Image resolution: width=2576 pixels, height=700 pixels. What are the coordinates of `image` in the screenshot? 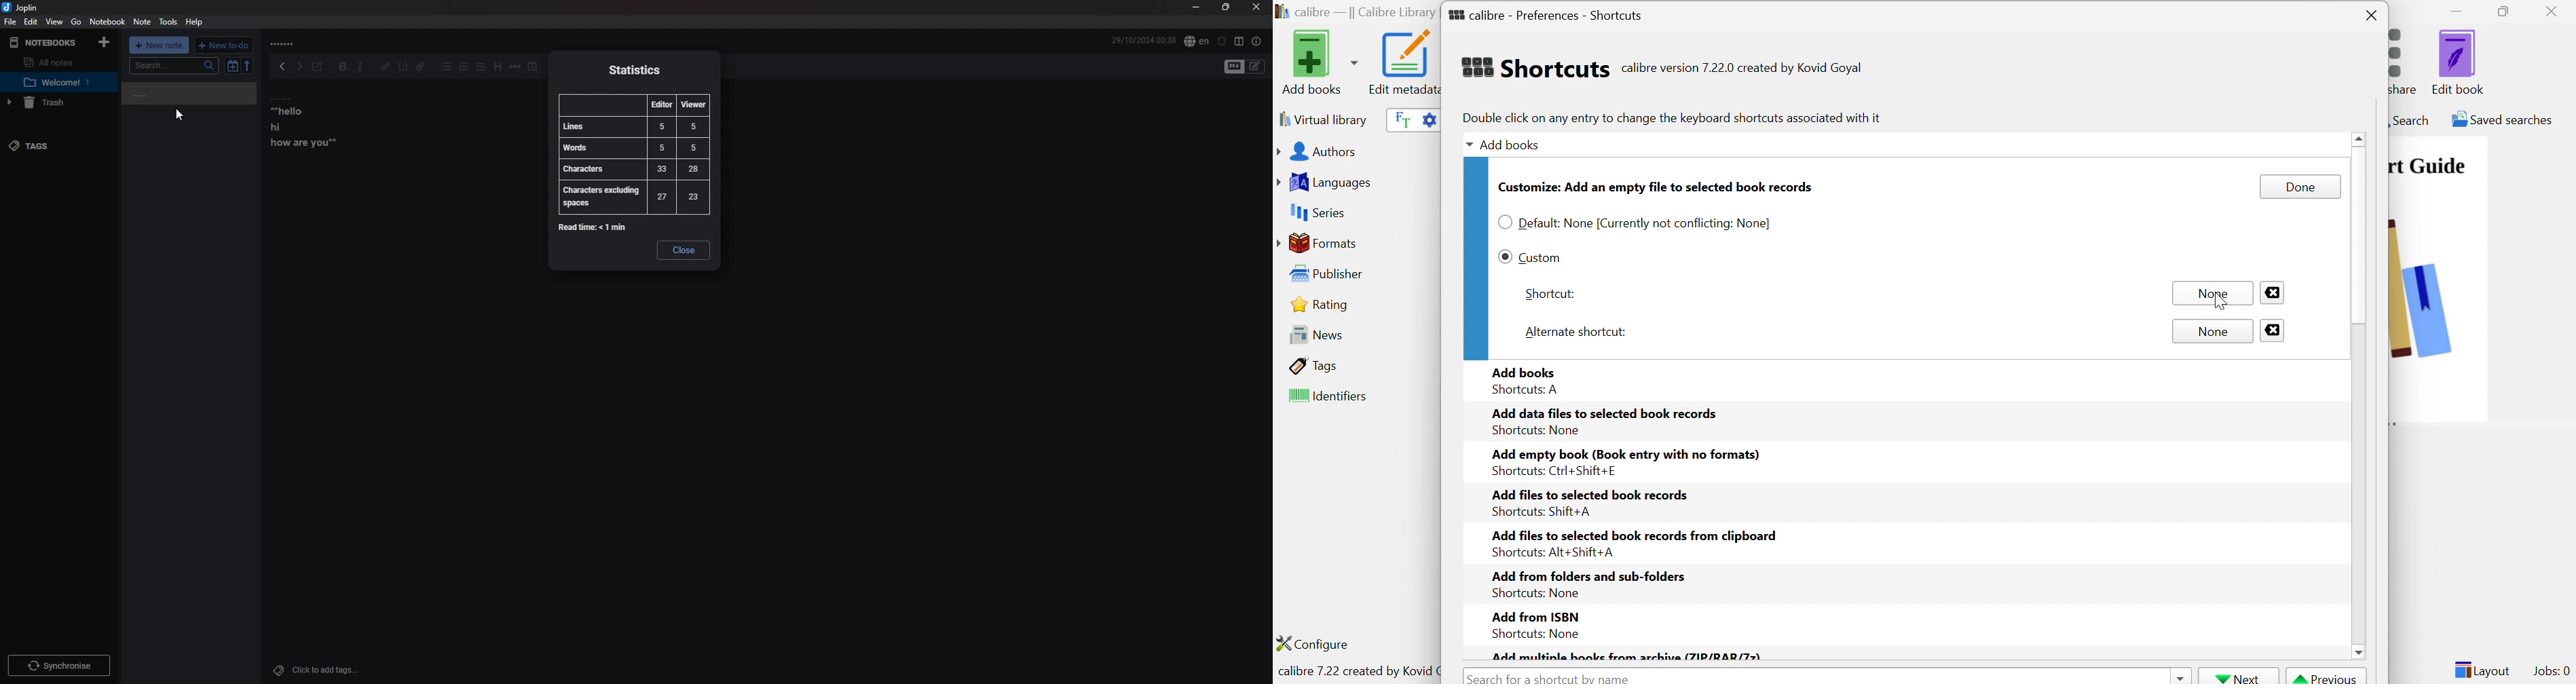 It's located at (2438, 307).